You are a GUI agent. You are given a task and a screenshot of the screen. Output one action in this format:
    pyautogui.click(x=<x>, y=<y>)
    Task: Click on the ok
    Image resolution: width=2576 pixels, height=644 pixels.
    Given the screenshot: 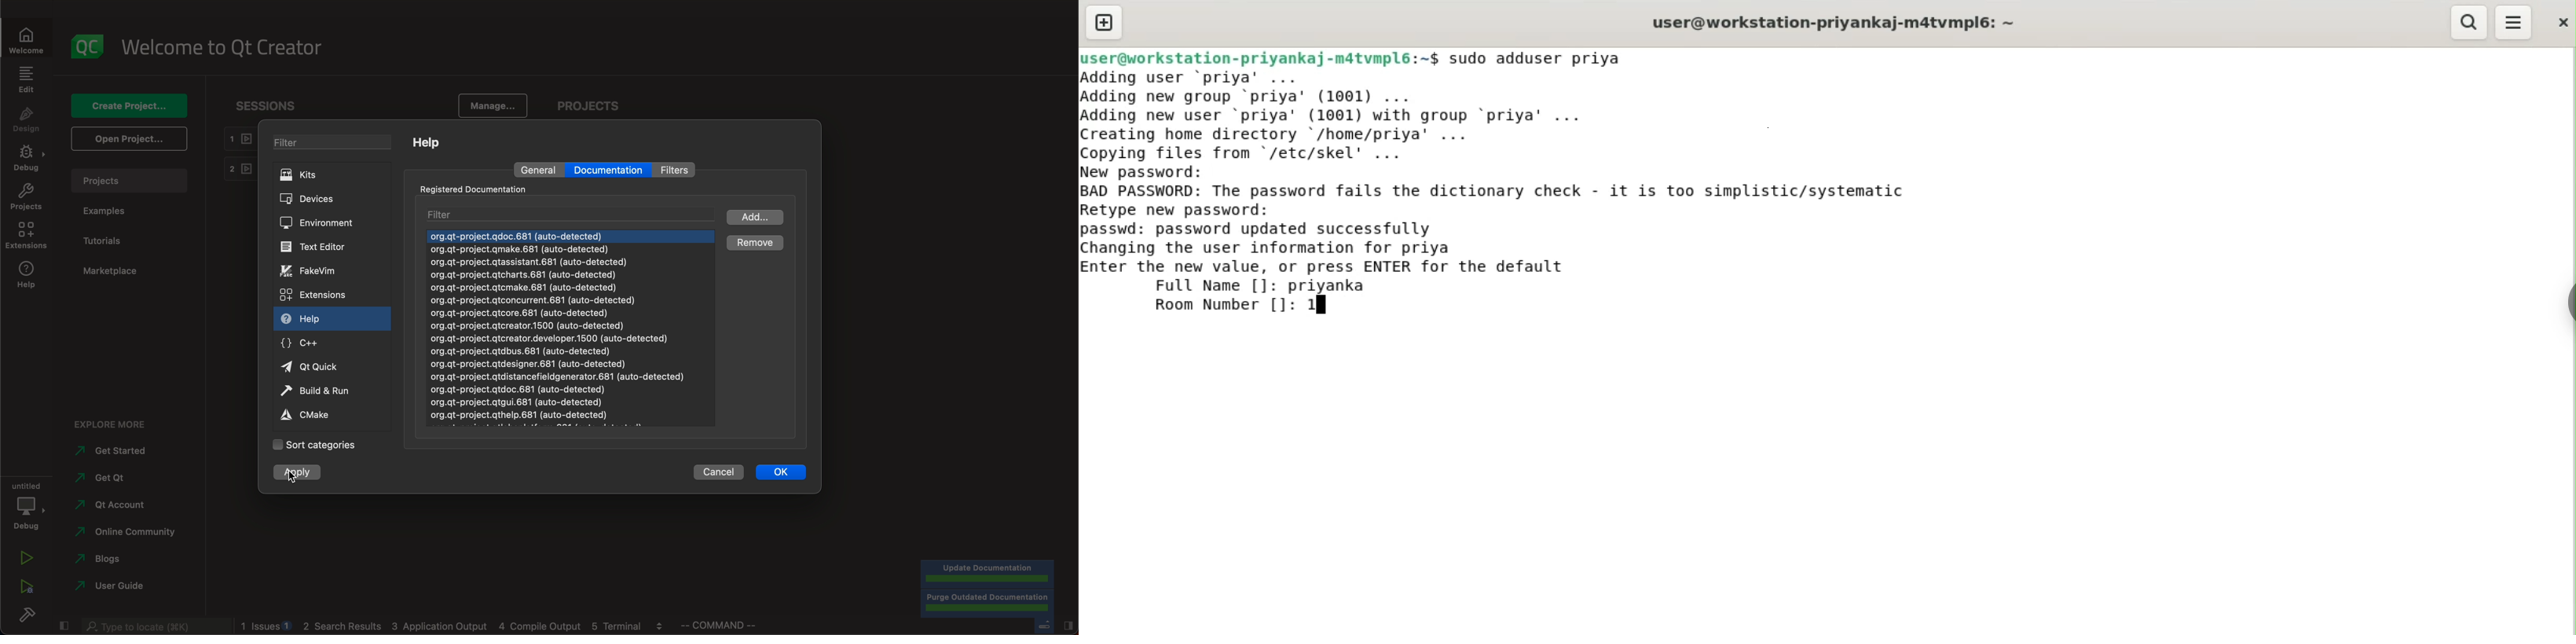 What is the action you would take?
    pyautogui.click(x=780, y=472)
    